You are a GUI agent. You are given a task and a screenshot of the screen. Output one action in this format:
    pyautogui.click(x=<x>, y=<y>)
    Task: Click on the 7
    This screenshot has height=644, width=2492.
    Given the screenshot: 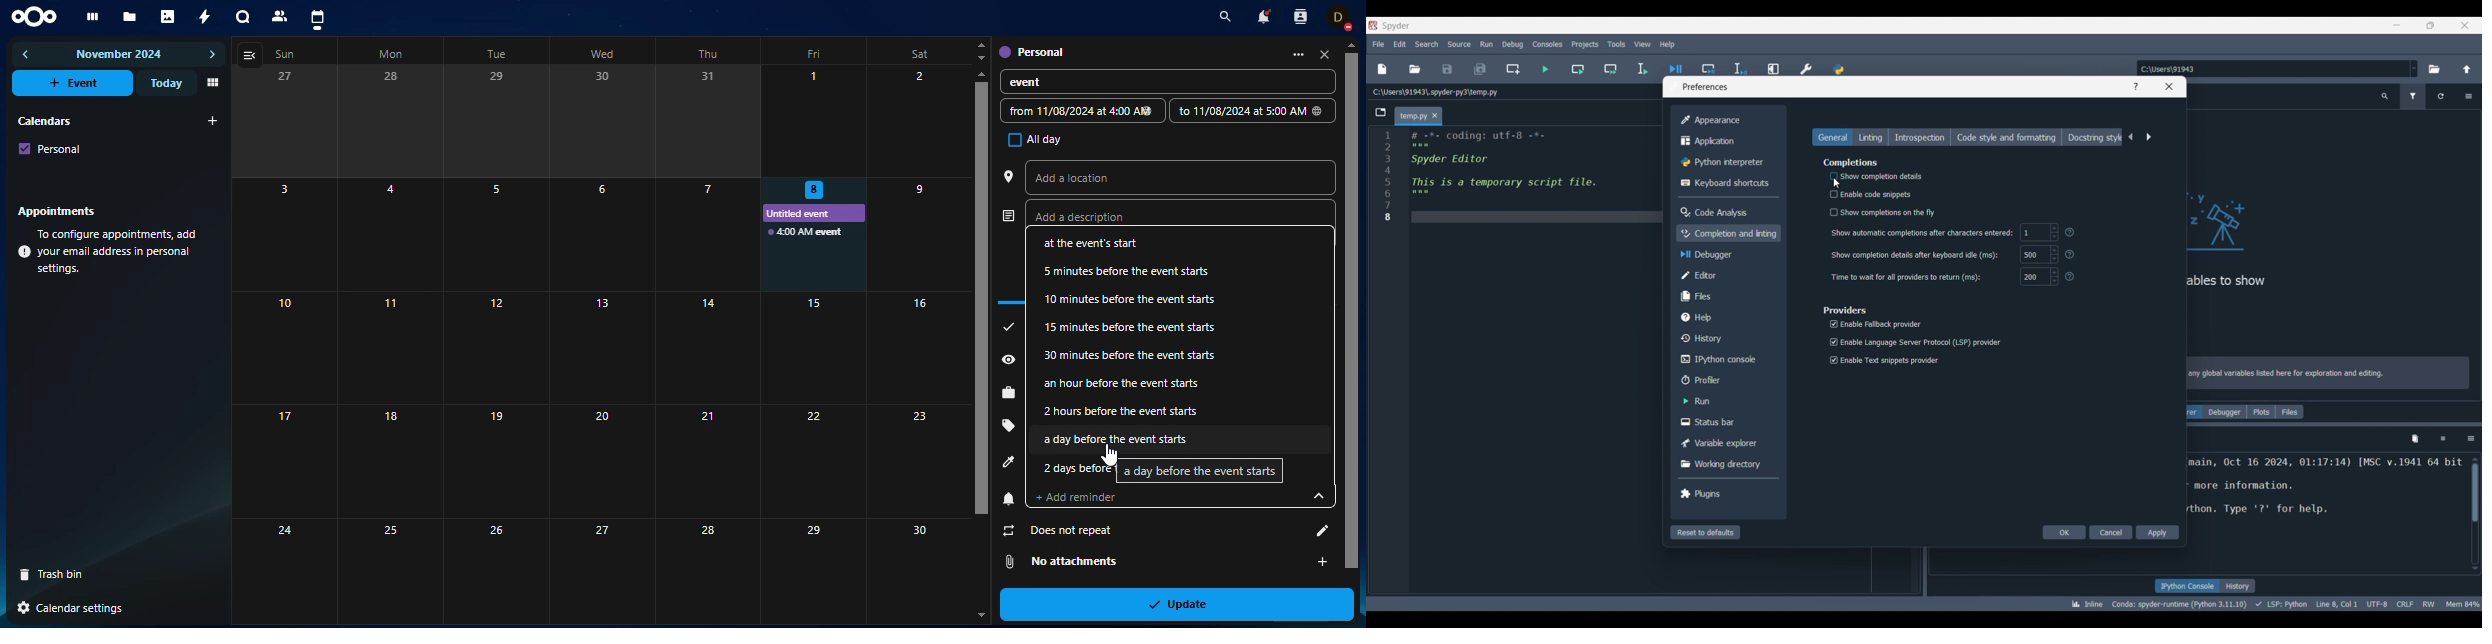 What is the action you would take?
    pyautogui.click(x=706, y=234)
    